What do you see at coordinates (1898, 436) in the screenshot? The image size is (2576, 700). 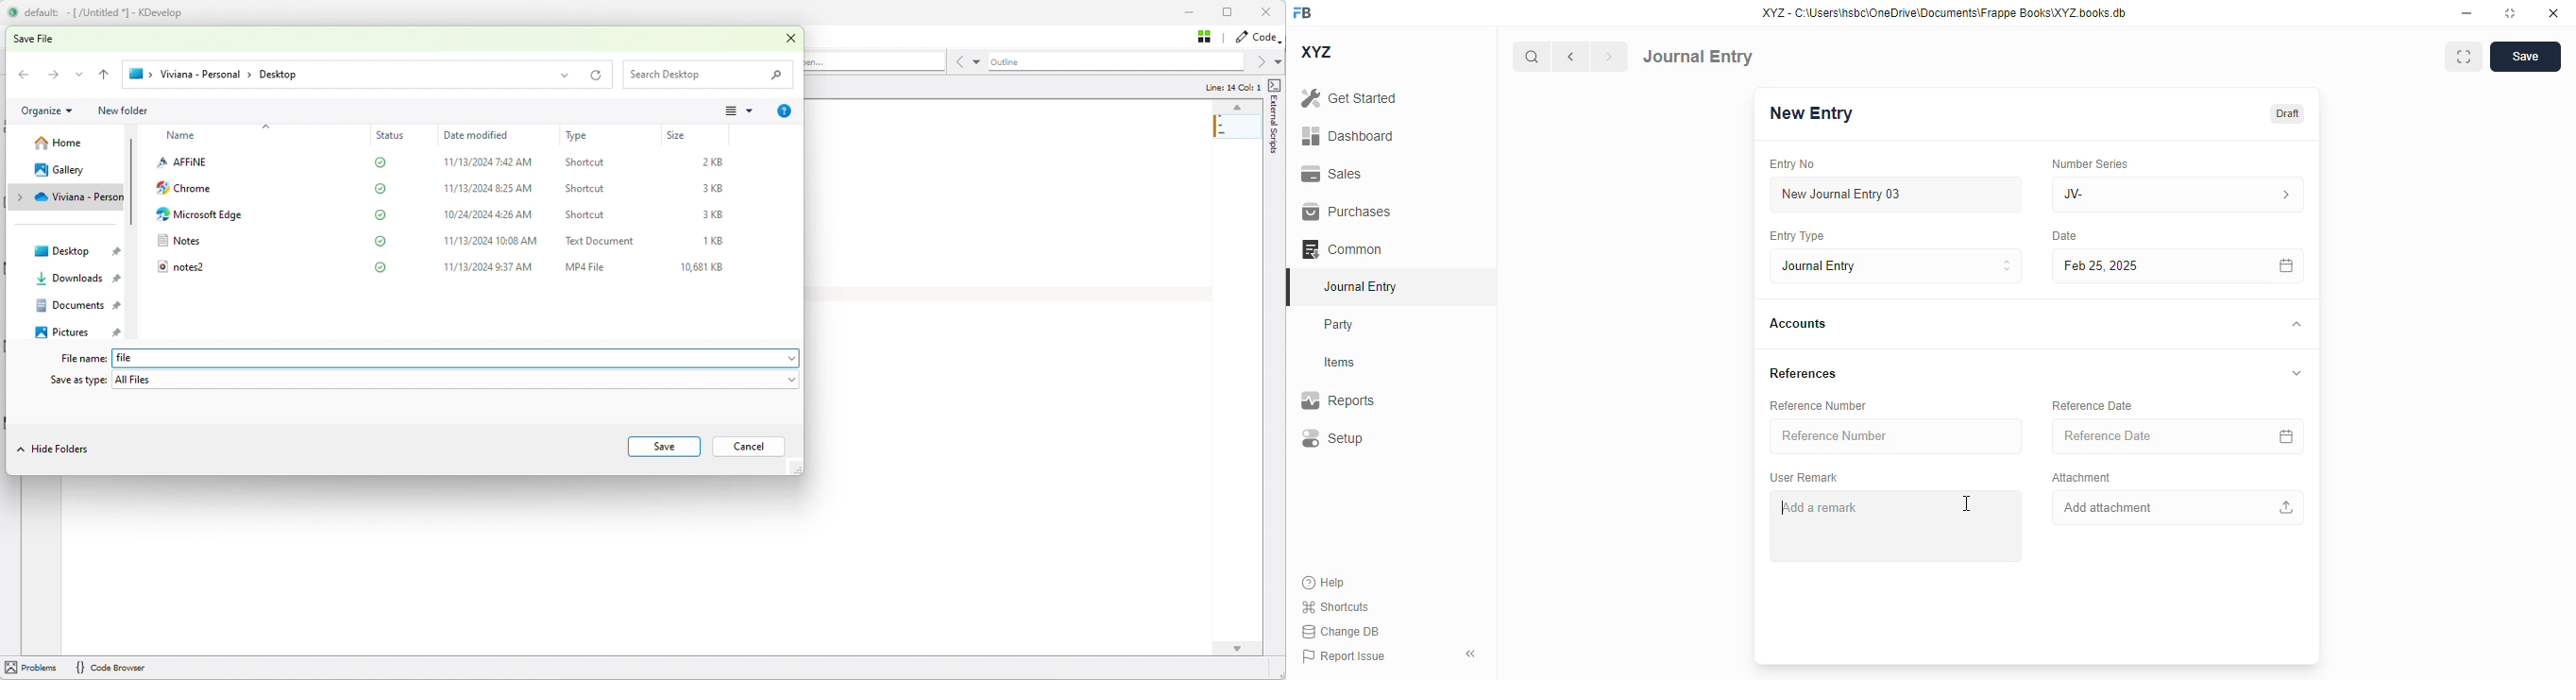 I see `reference number` at bounding box center [1898, 436].